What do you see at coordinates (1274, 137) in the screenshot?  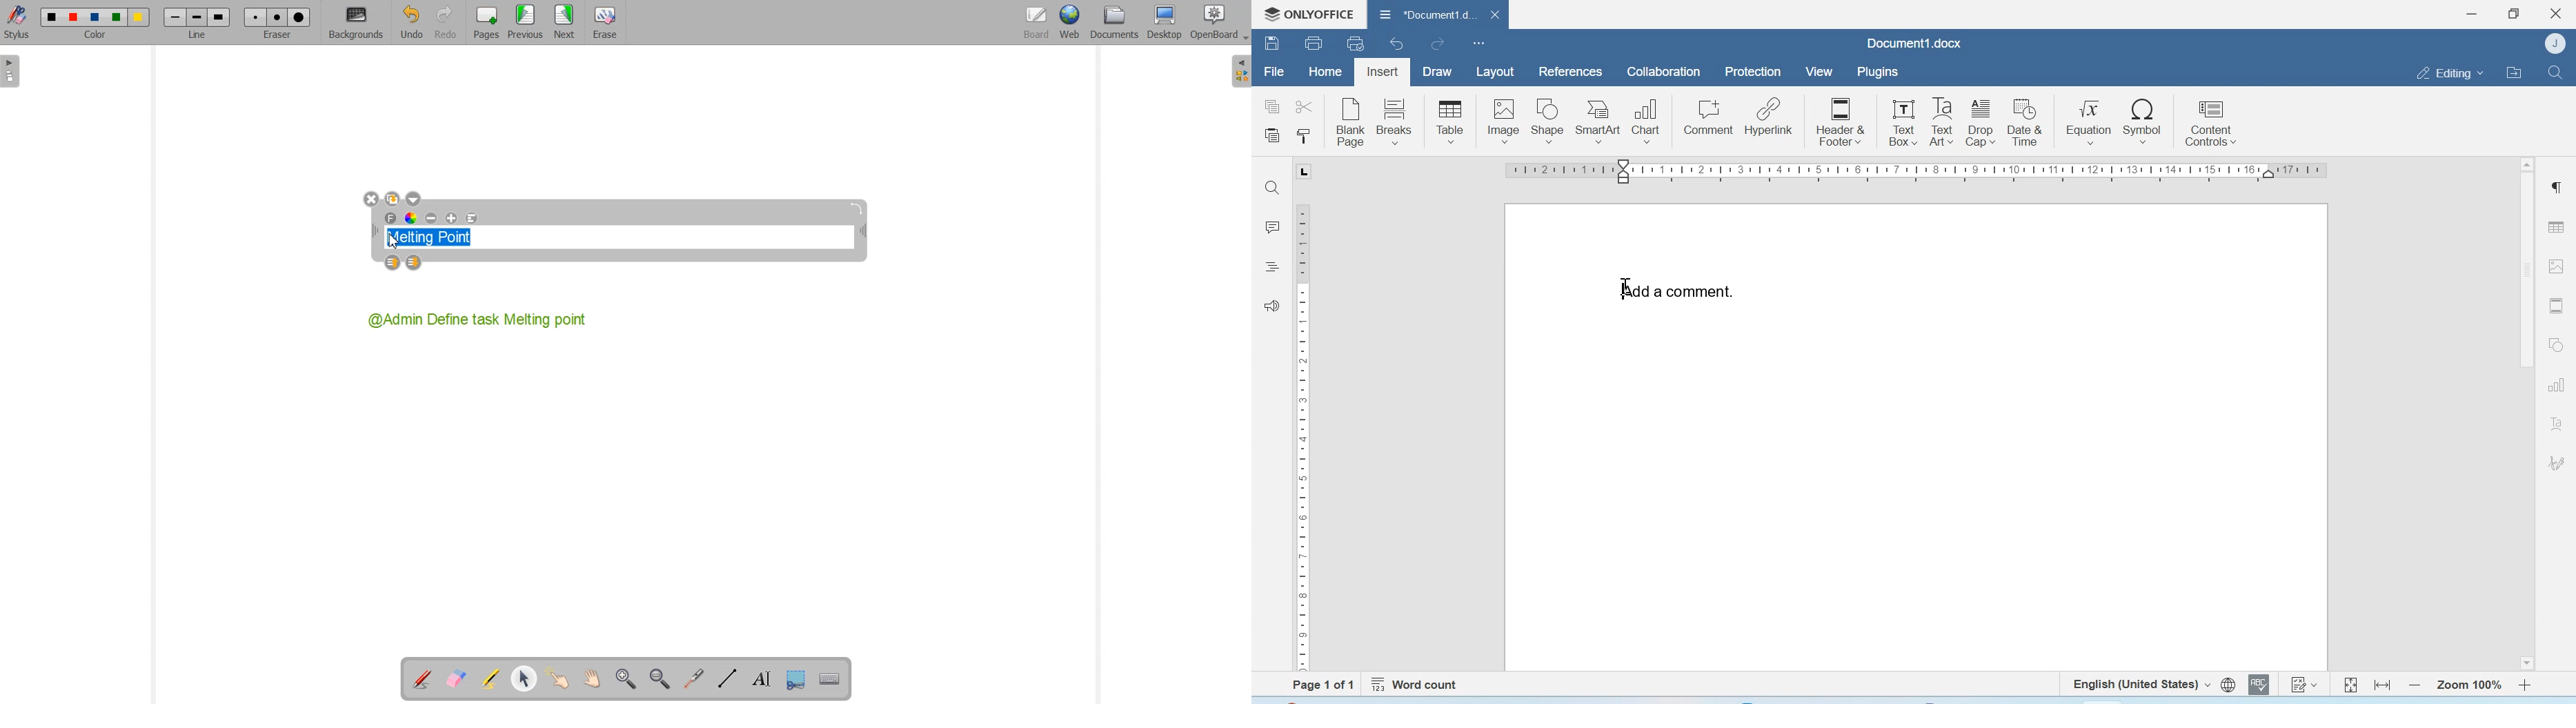 I see `Paste` at bounding box center [1274, 137].